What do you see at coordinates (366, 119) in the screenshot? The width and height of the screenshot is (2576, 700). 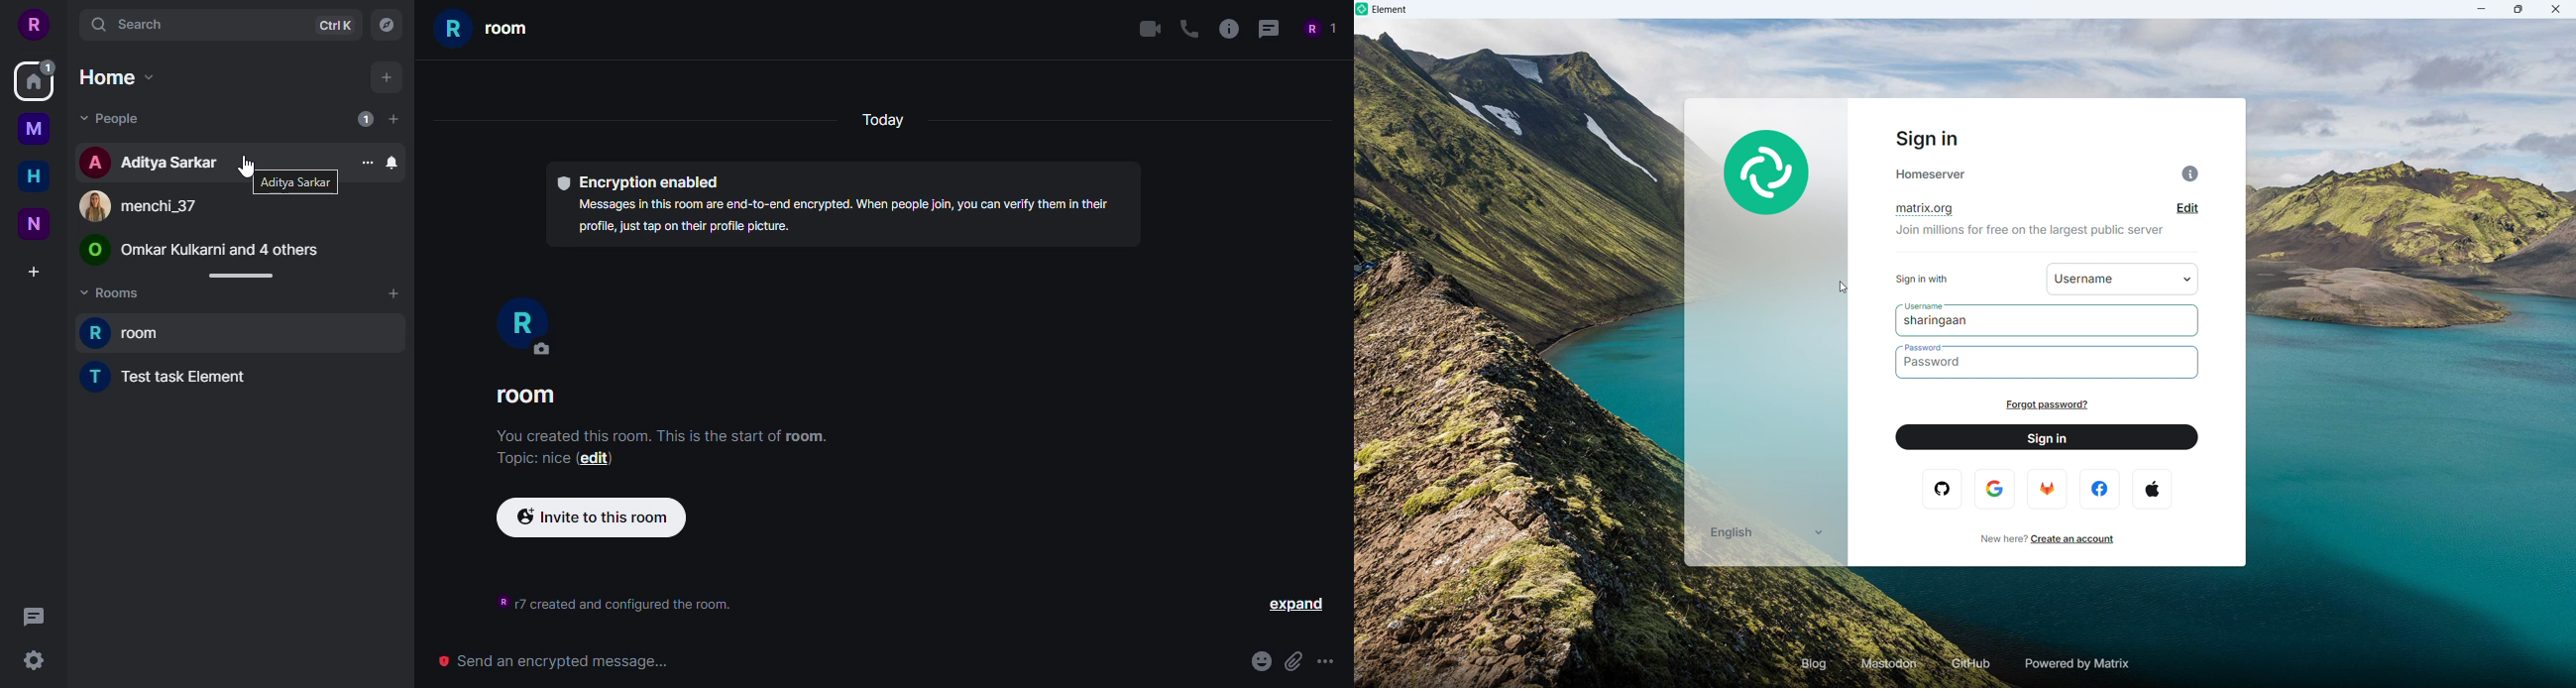 I see `1` at bounding box center [366, 119].